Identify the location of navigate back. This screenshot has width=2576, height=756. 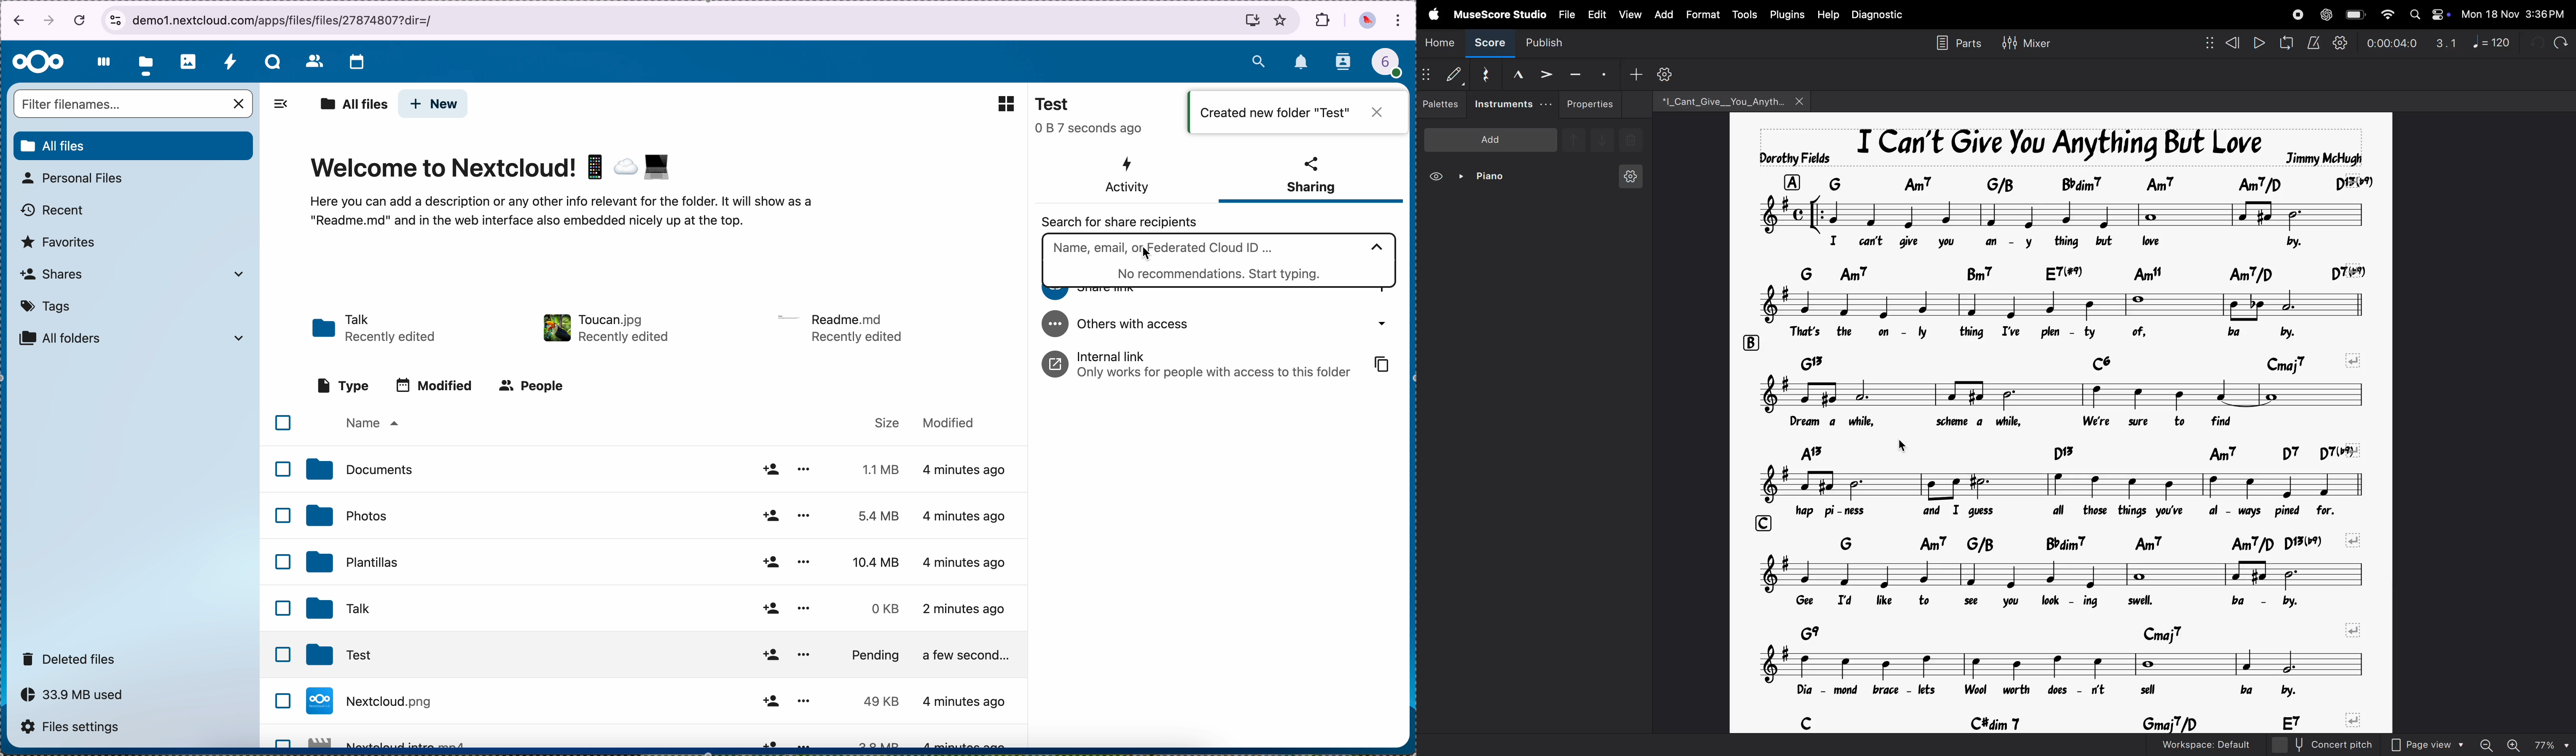
(15, 23).